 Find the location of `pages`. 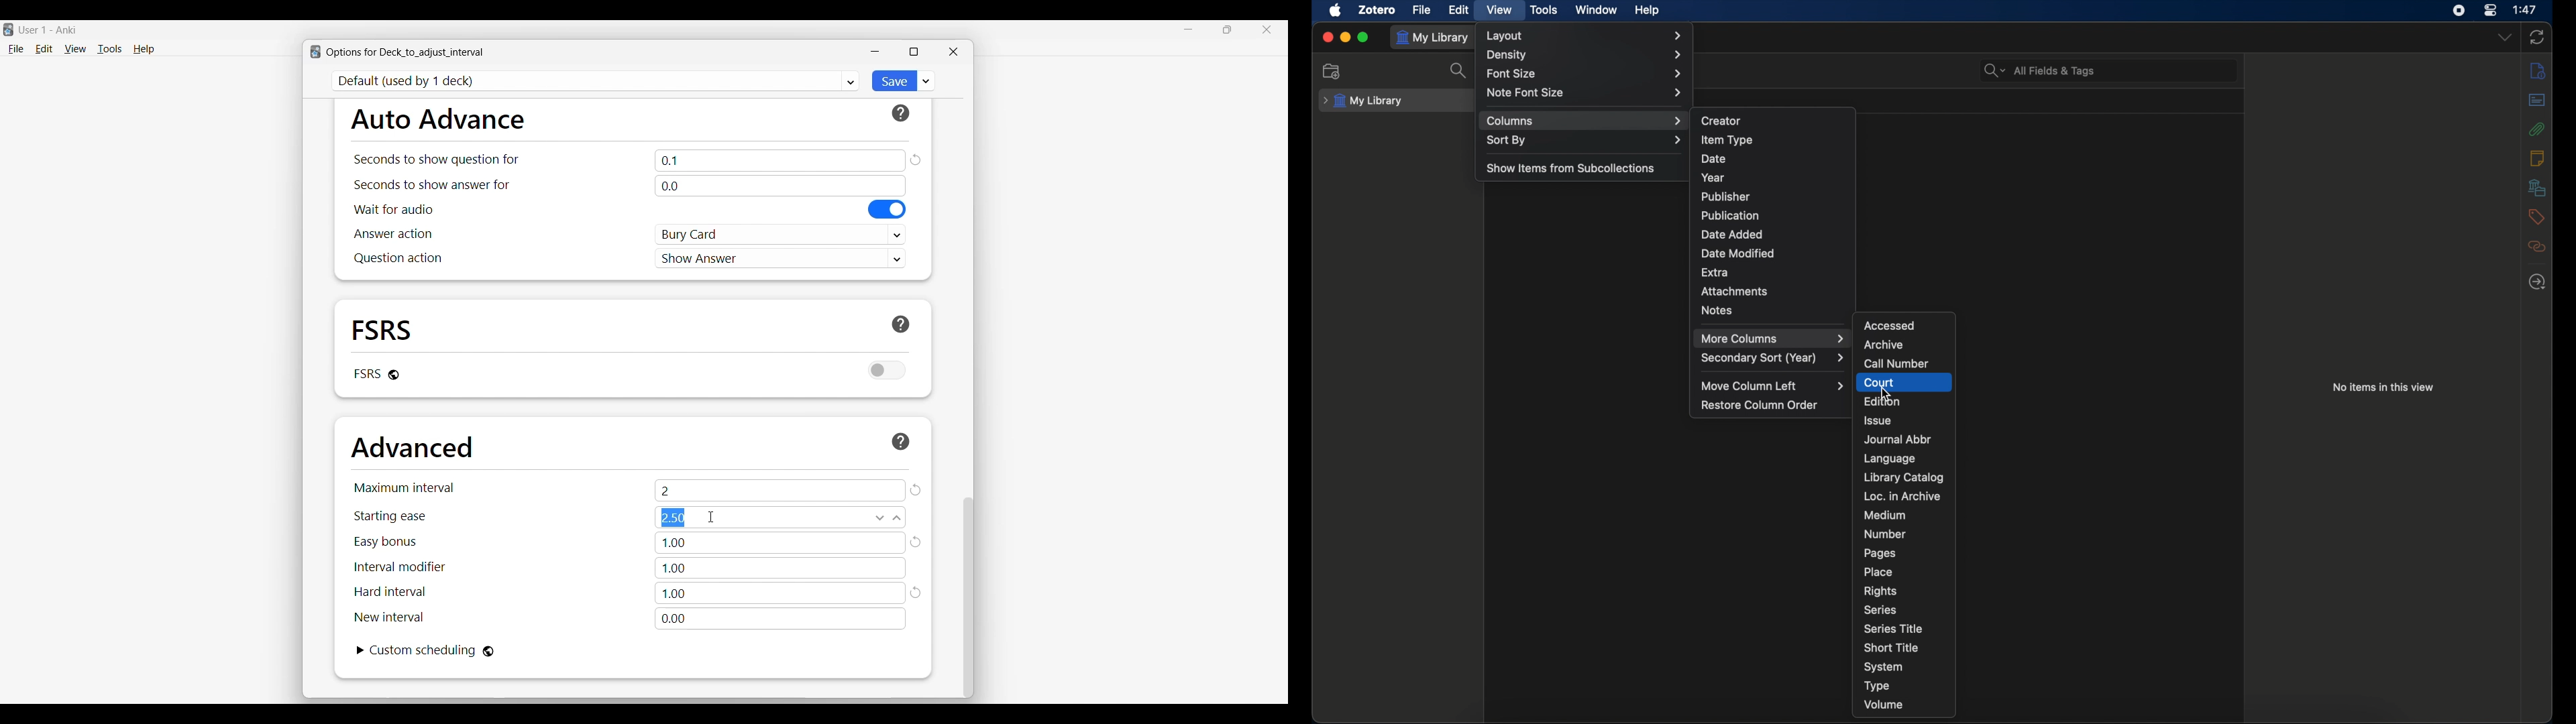

pages is located at coordinates (1880, 554).